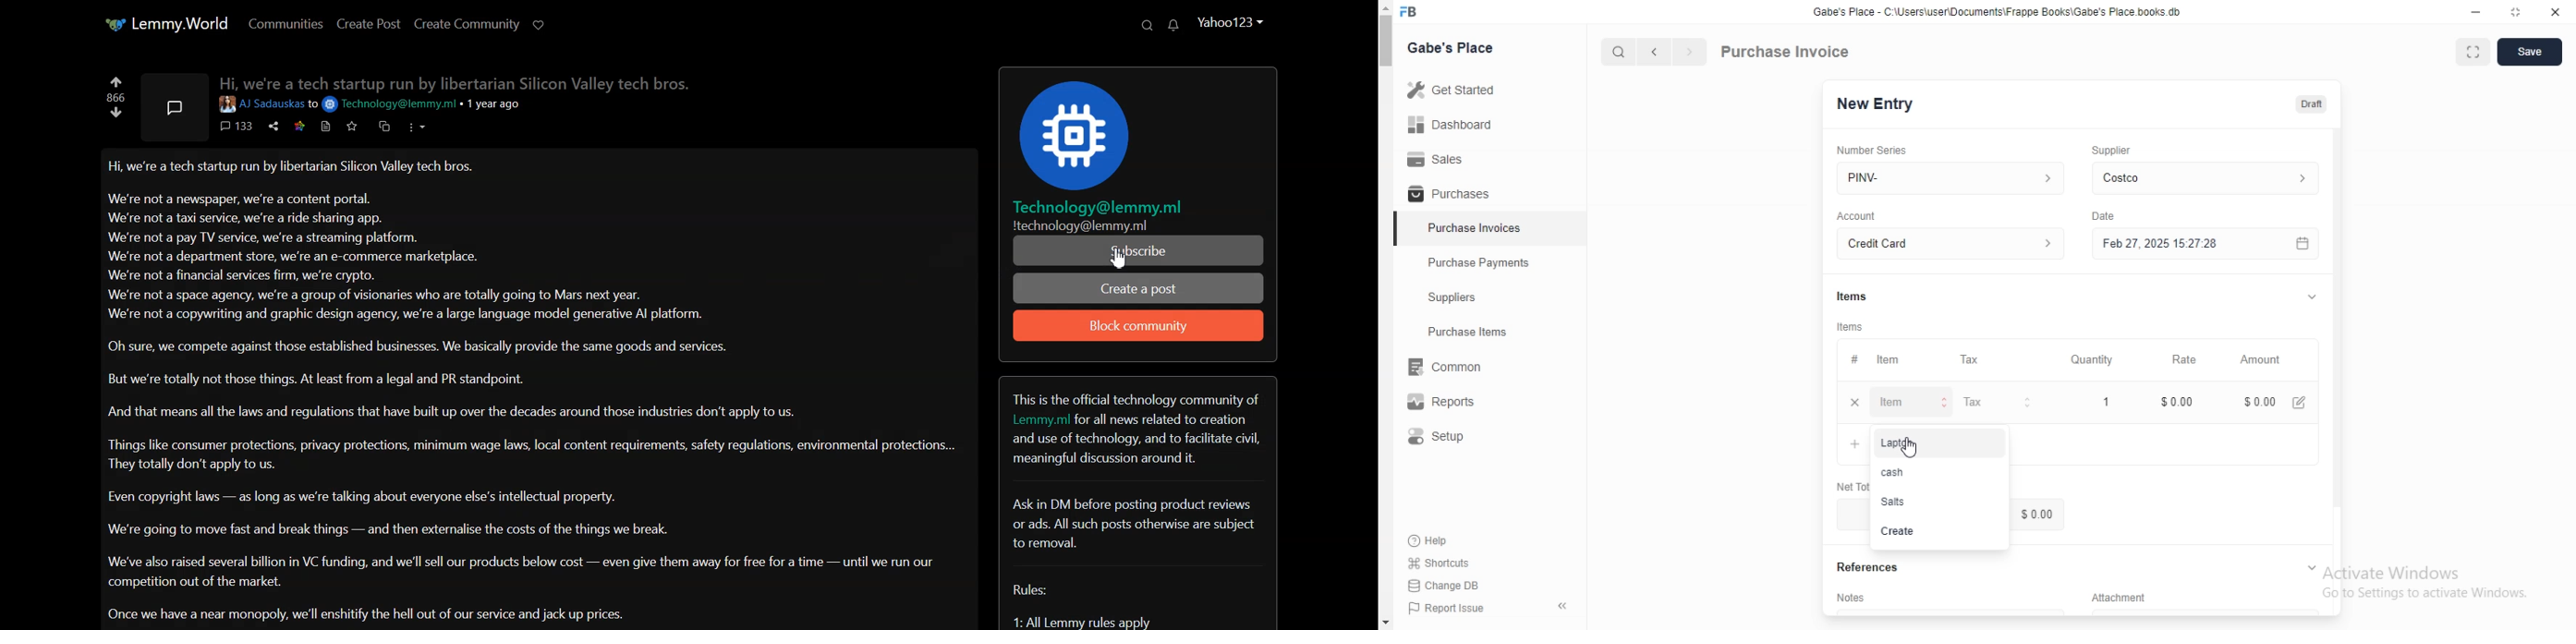 The width and height of the screenshot is (2576, 644). Describe the element at coordinates (1103, 208) in the screenshot. I see `Technology@lemmy.ml` at that location.